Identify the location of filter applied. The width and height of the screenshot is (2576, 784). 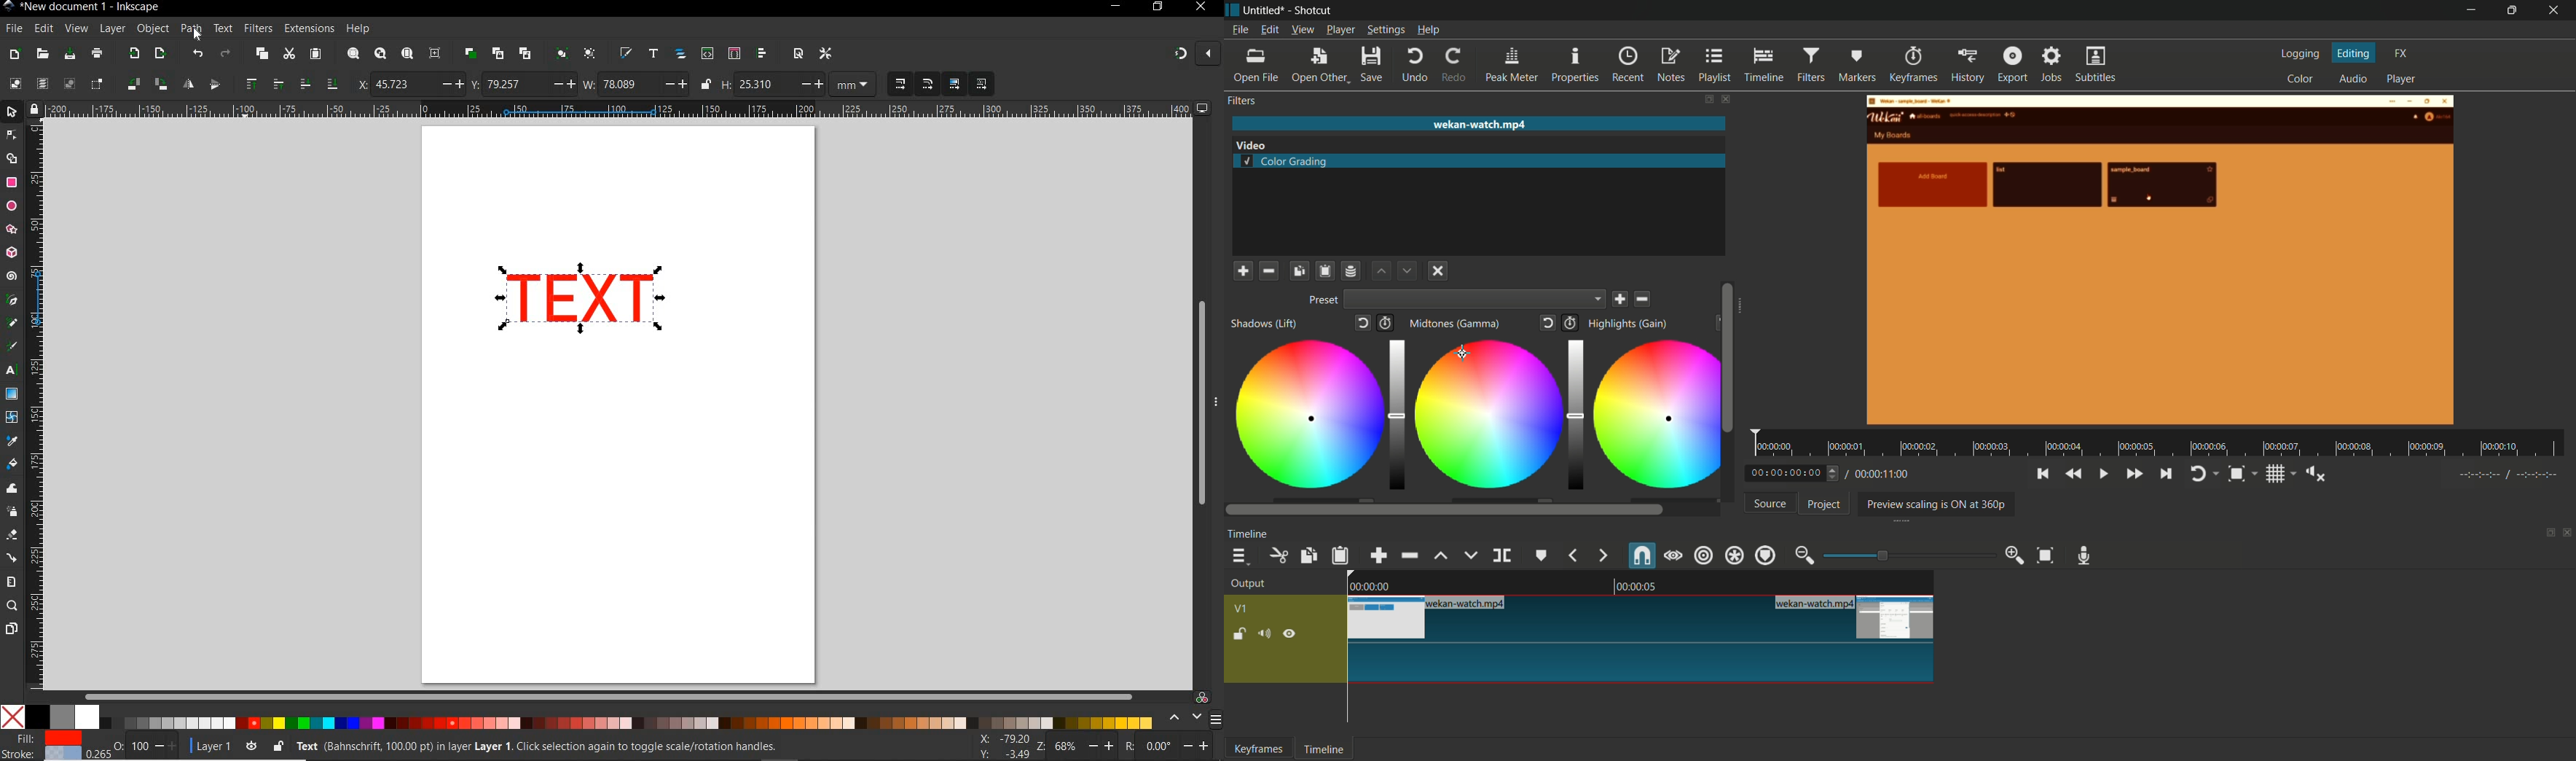
(2161, 262).